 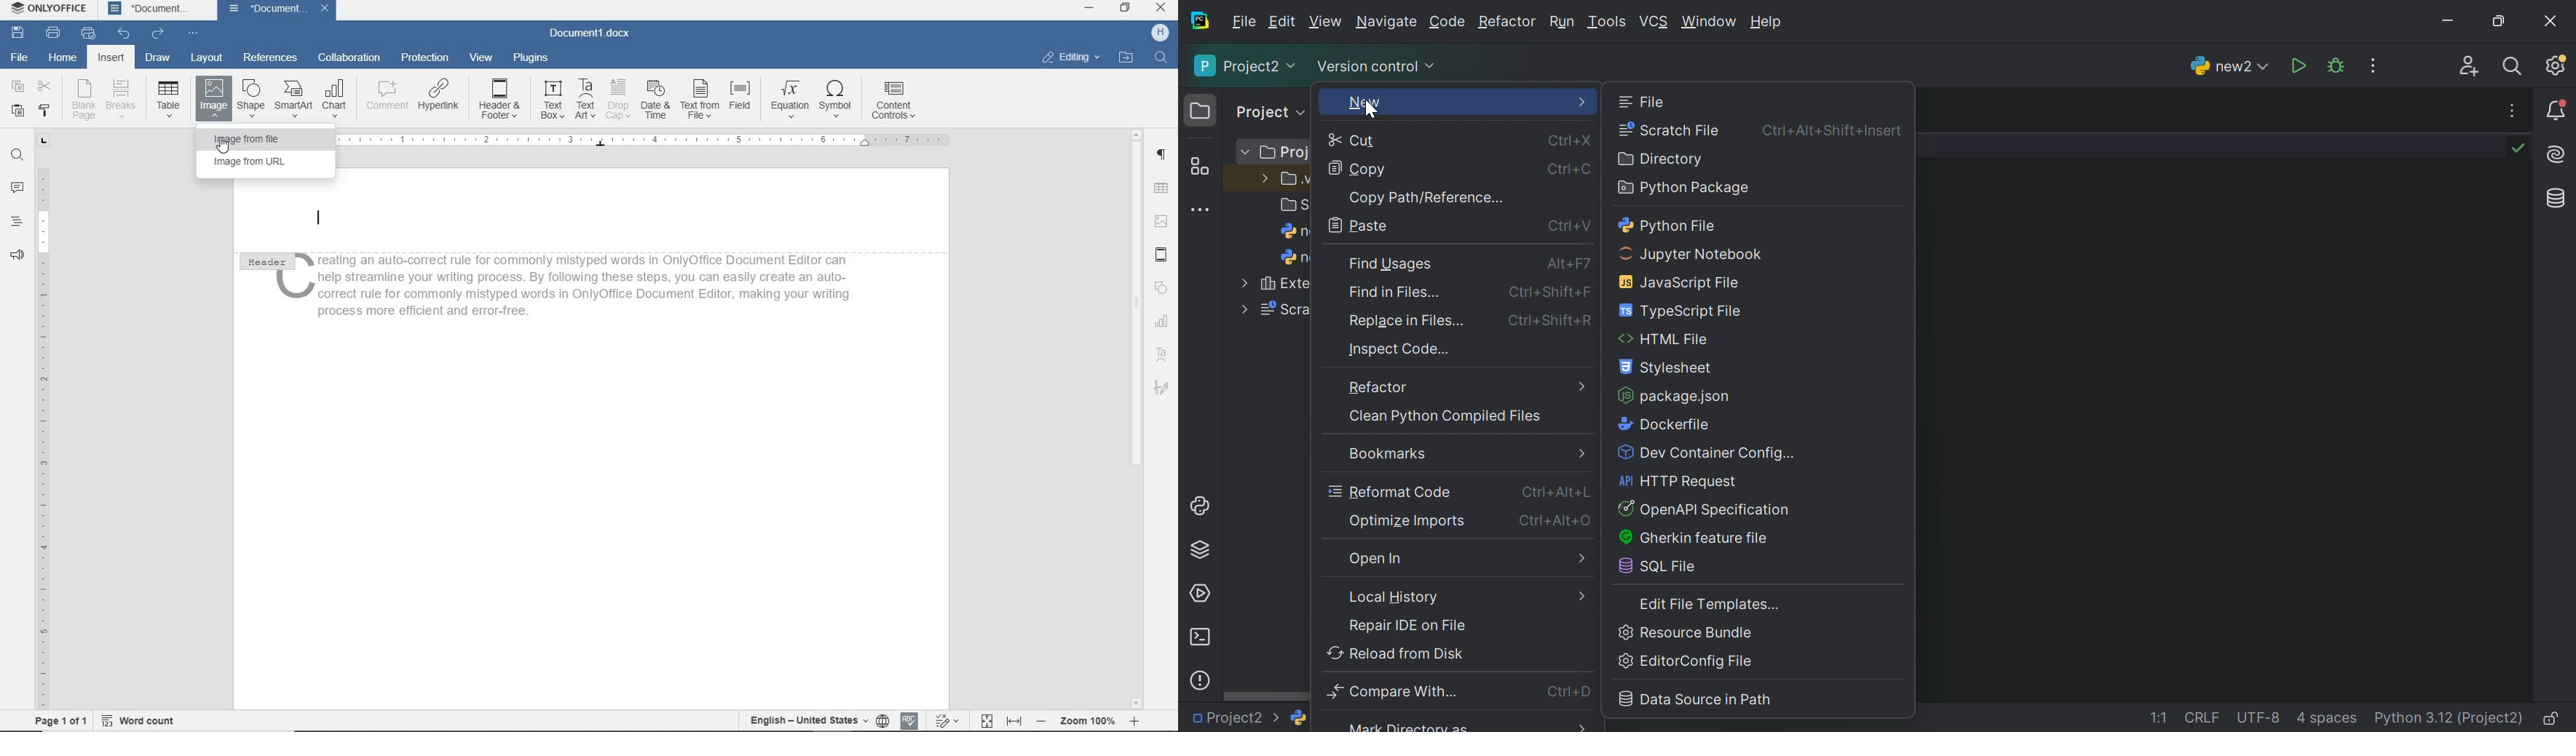 I want to click on FIT TO WIDTH, so click(x=1014, y=721).